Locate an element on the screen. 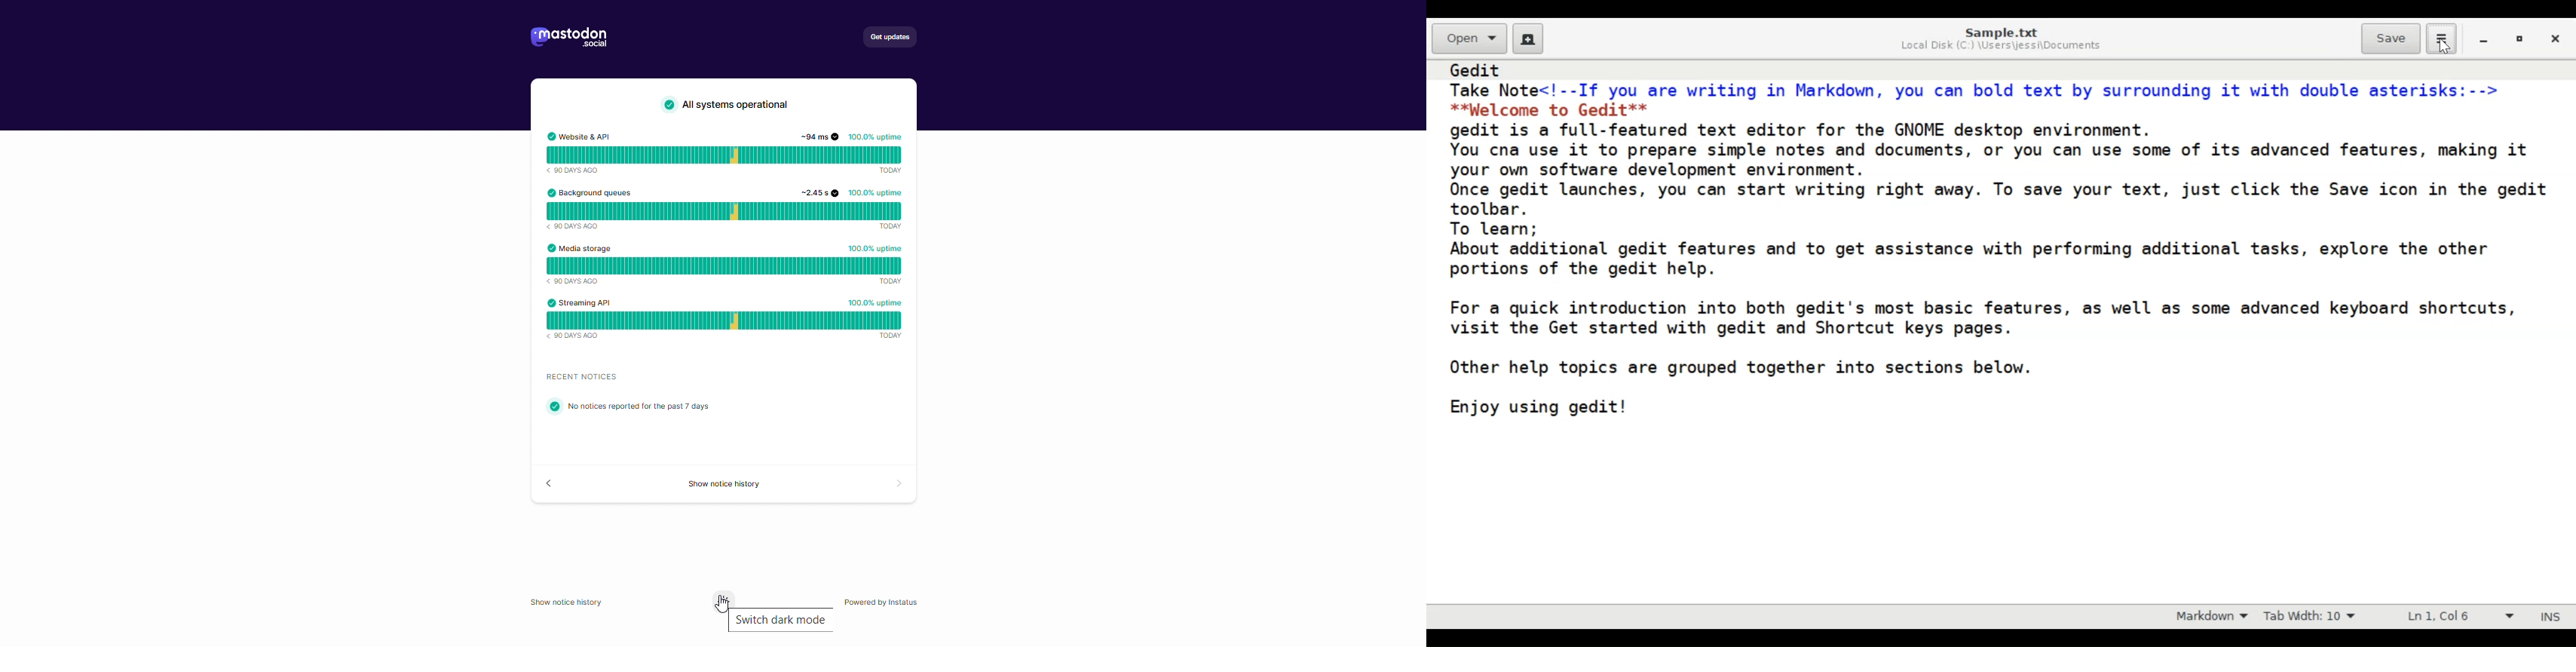 This screenshot has width=2576, height=672. text is located at coordinates (584, 376).